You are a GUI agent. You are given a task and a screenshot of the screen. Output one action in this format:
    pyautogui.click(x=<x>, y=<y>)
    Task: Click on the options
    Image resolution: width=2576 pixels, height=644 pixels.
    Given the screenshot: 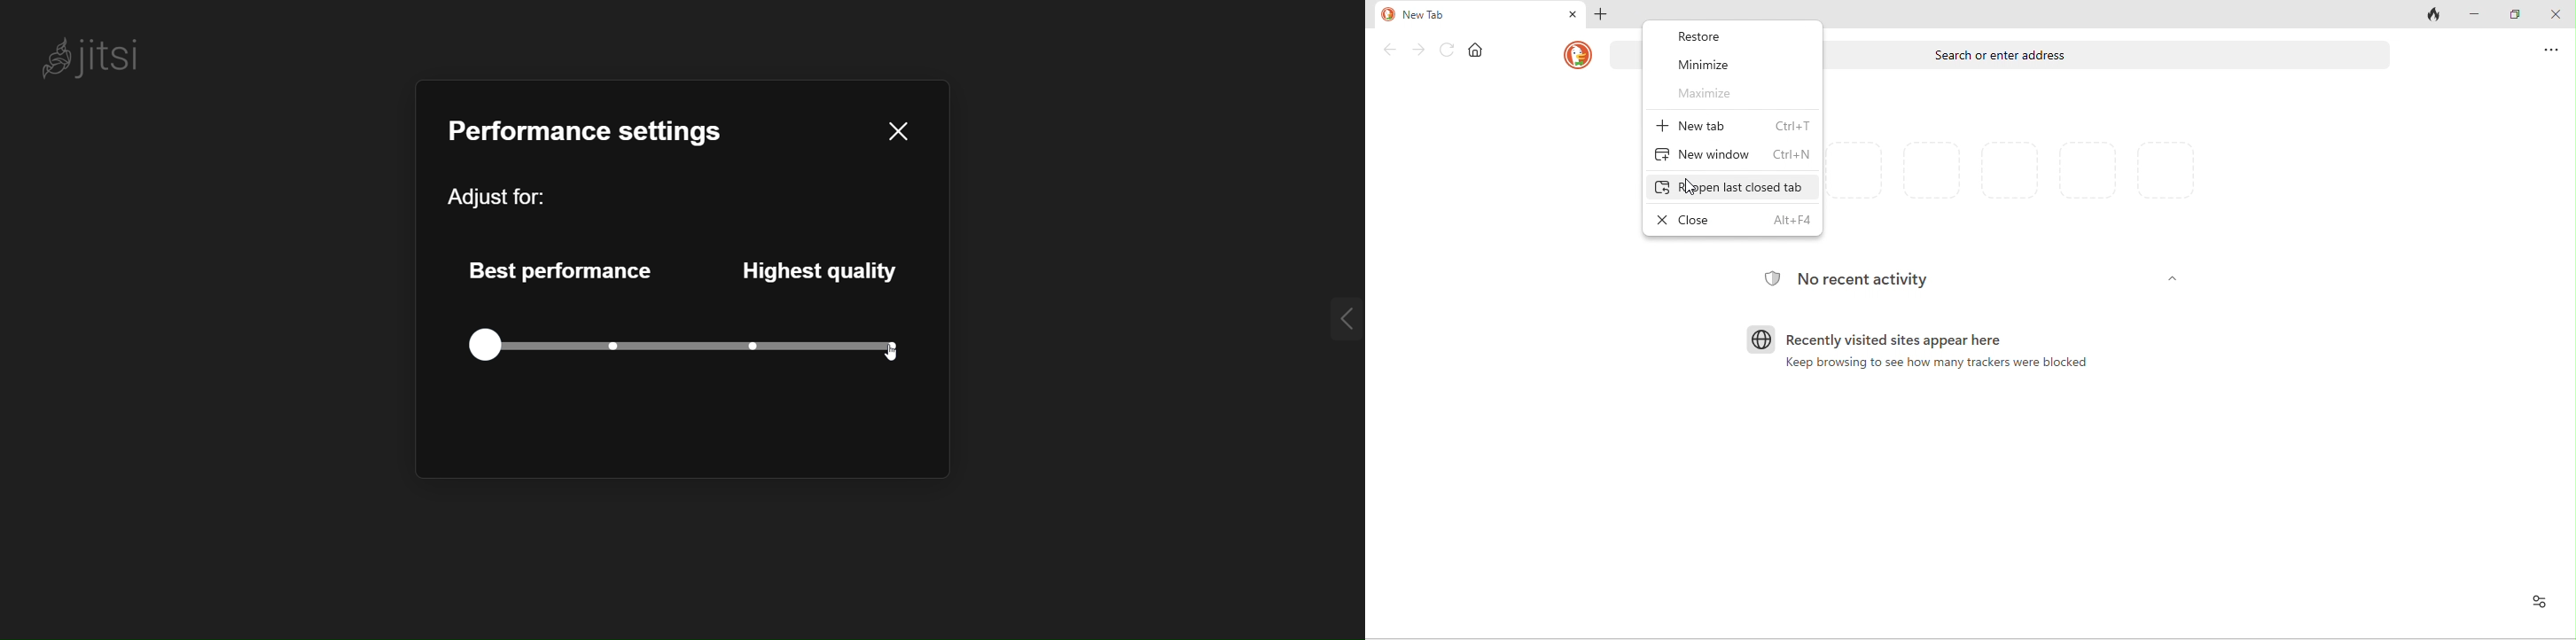 What is the action you would take?
    pyautogui.click(x=2551, y=50)
    